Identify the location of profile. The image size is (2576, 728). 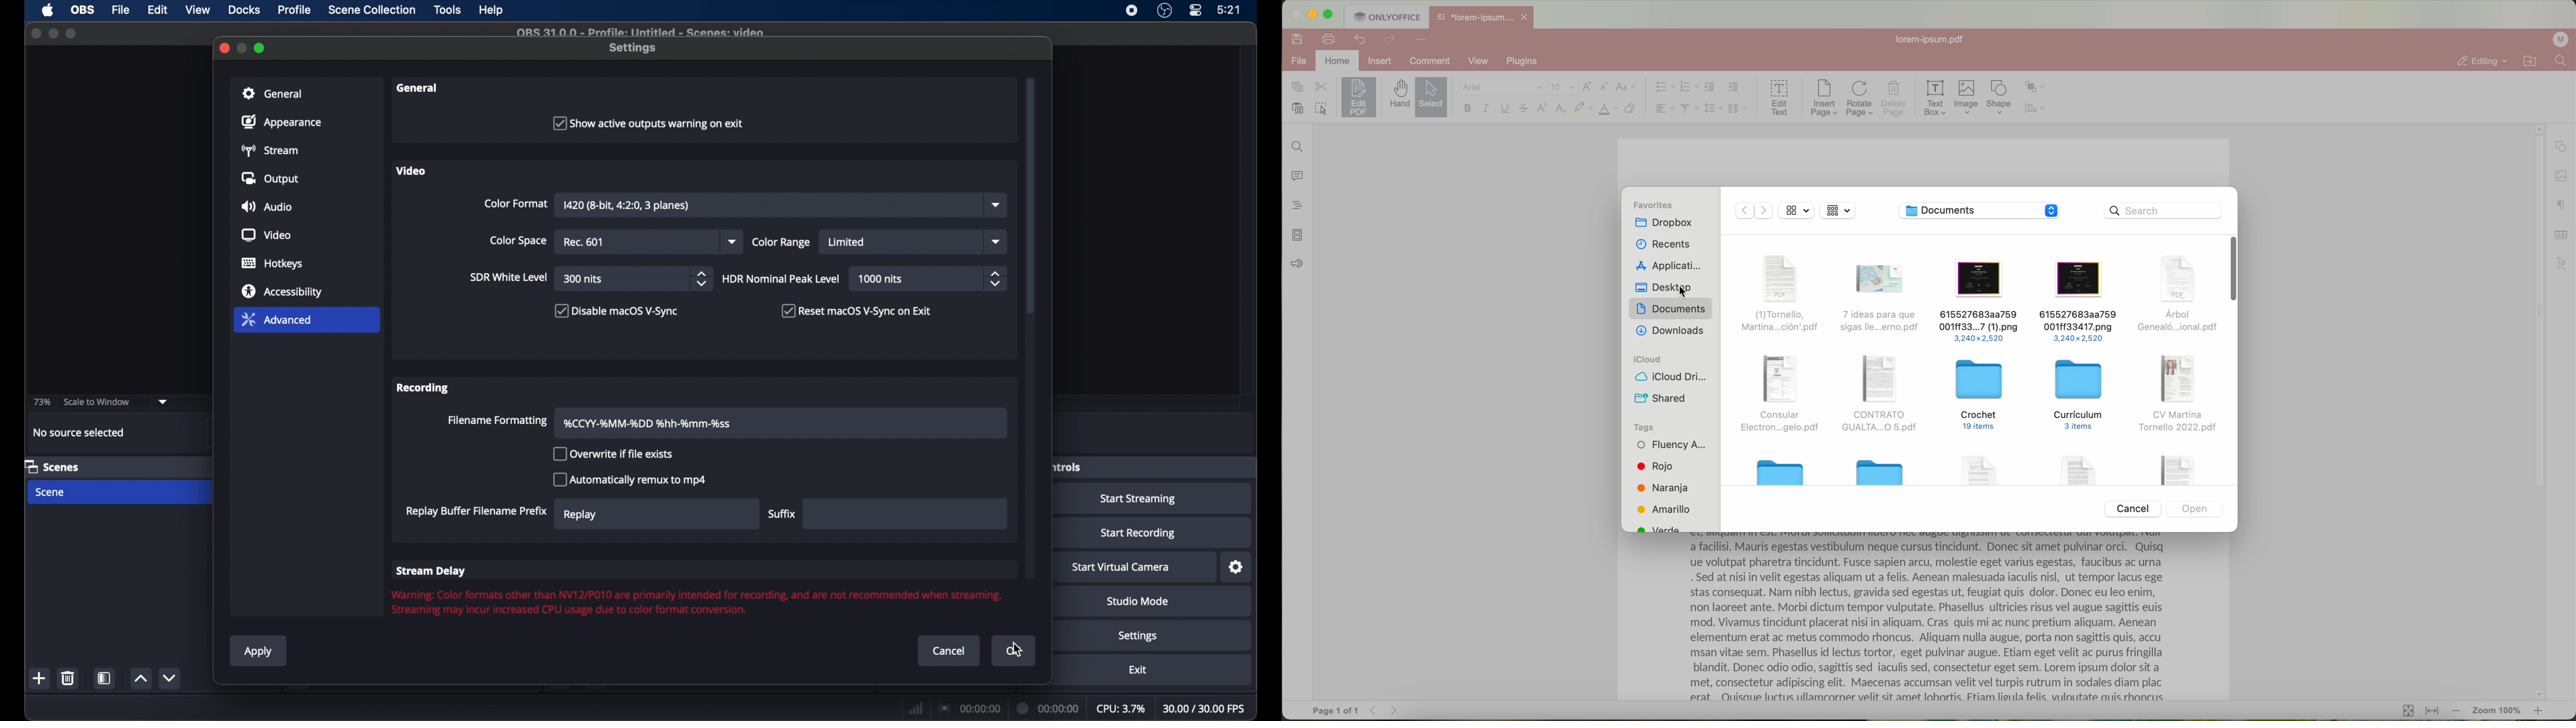
(295, 9).